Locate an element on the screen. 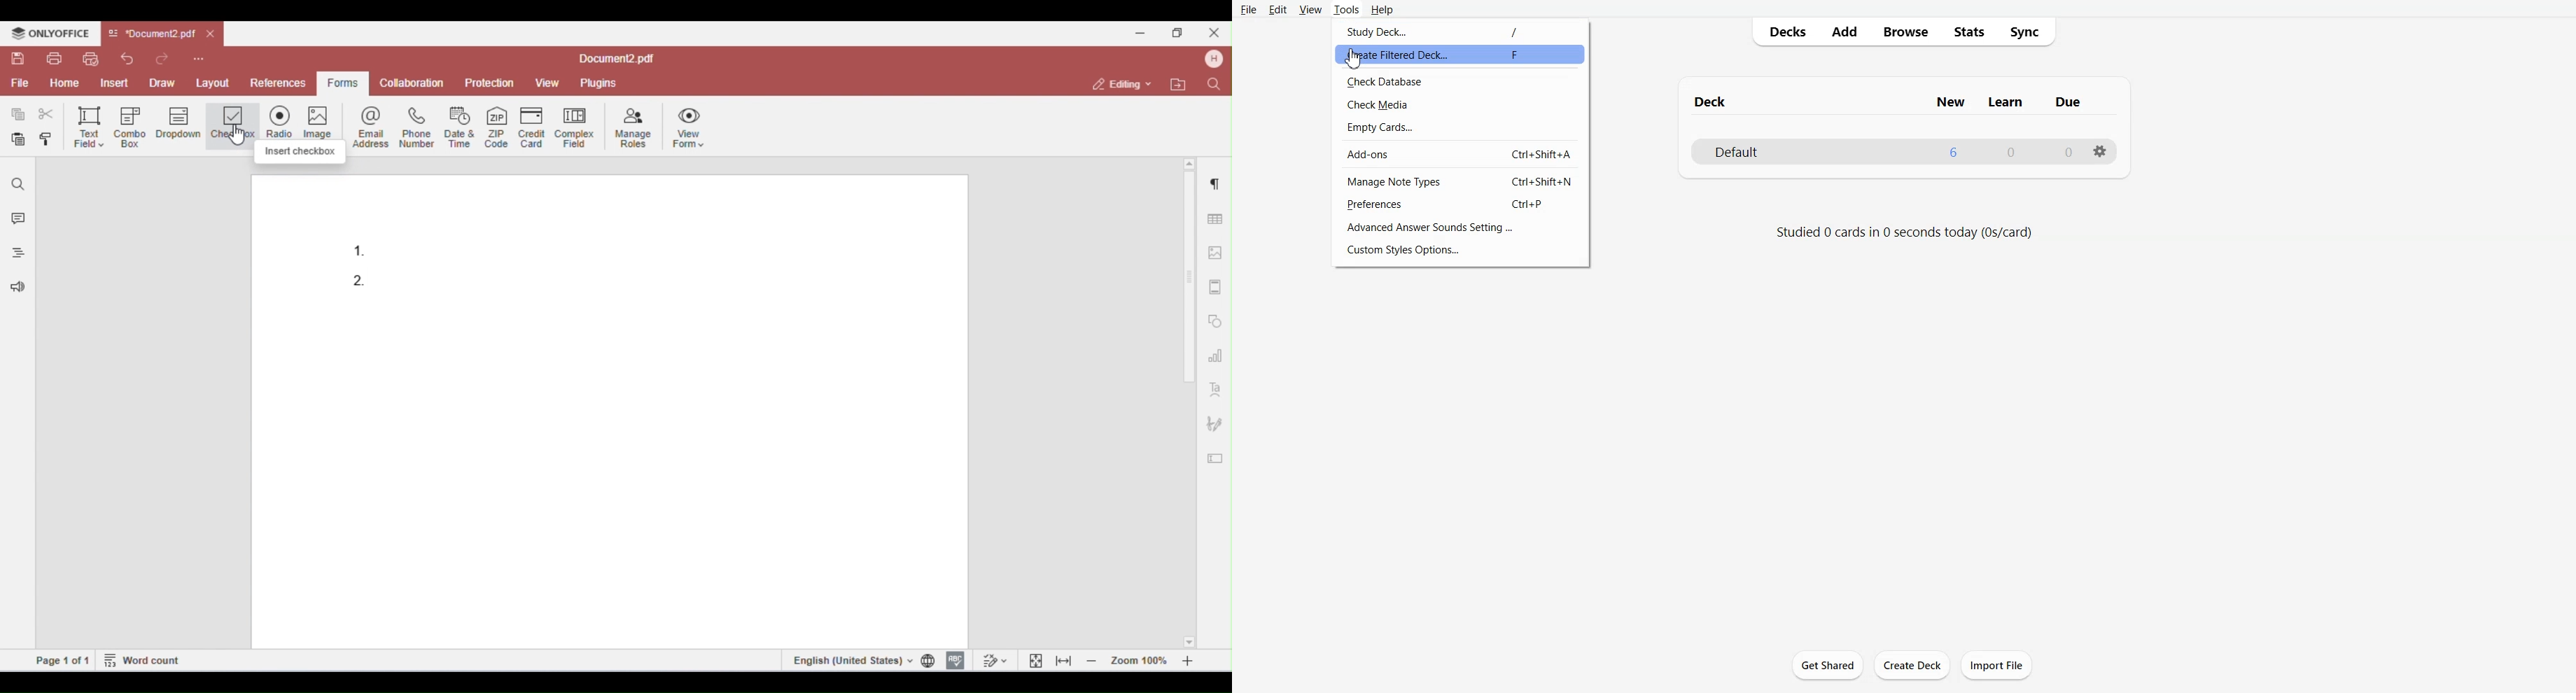  File is located at coordinates (1249, 9).